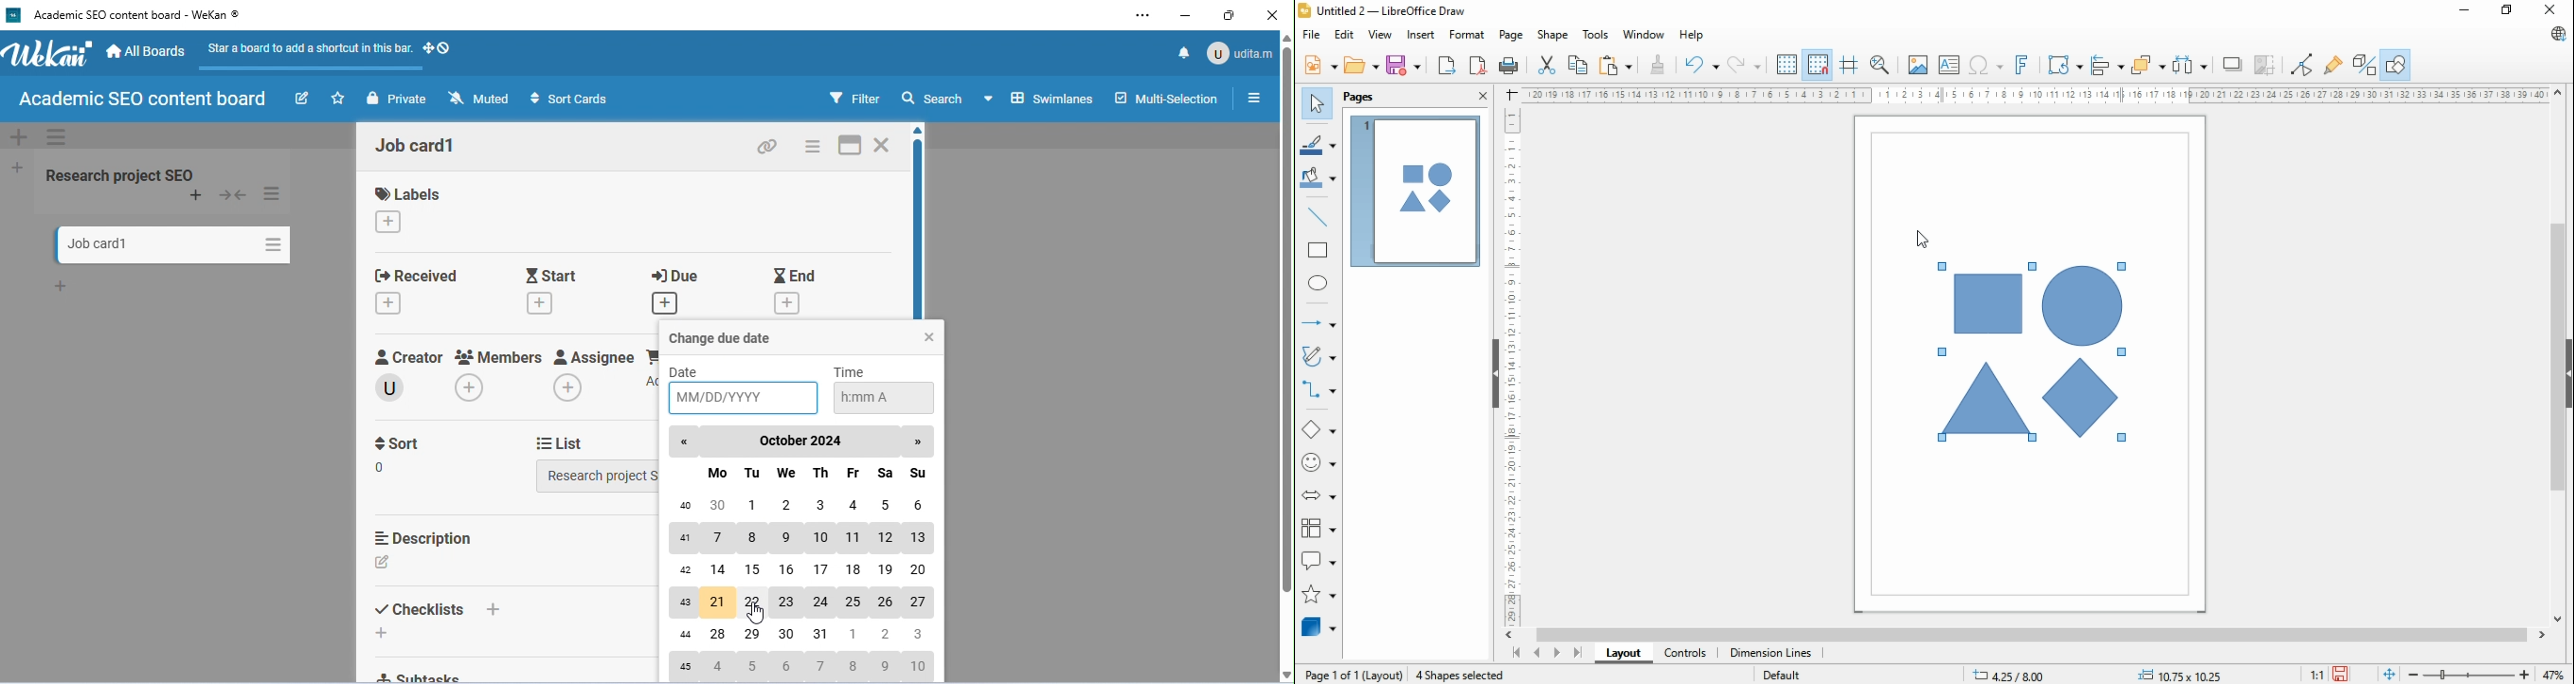  What do you see at coordinates (1321, 354) in the screenshot?
I see `curves and polygons` at bounding box center [1321, 354].